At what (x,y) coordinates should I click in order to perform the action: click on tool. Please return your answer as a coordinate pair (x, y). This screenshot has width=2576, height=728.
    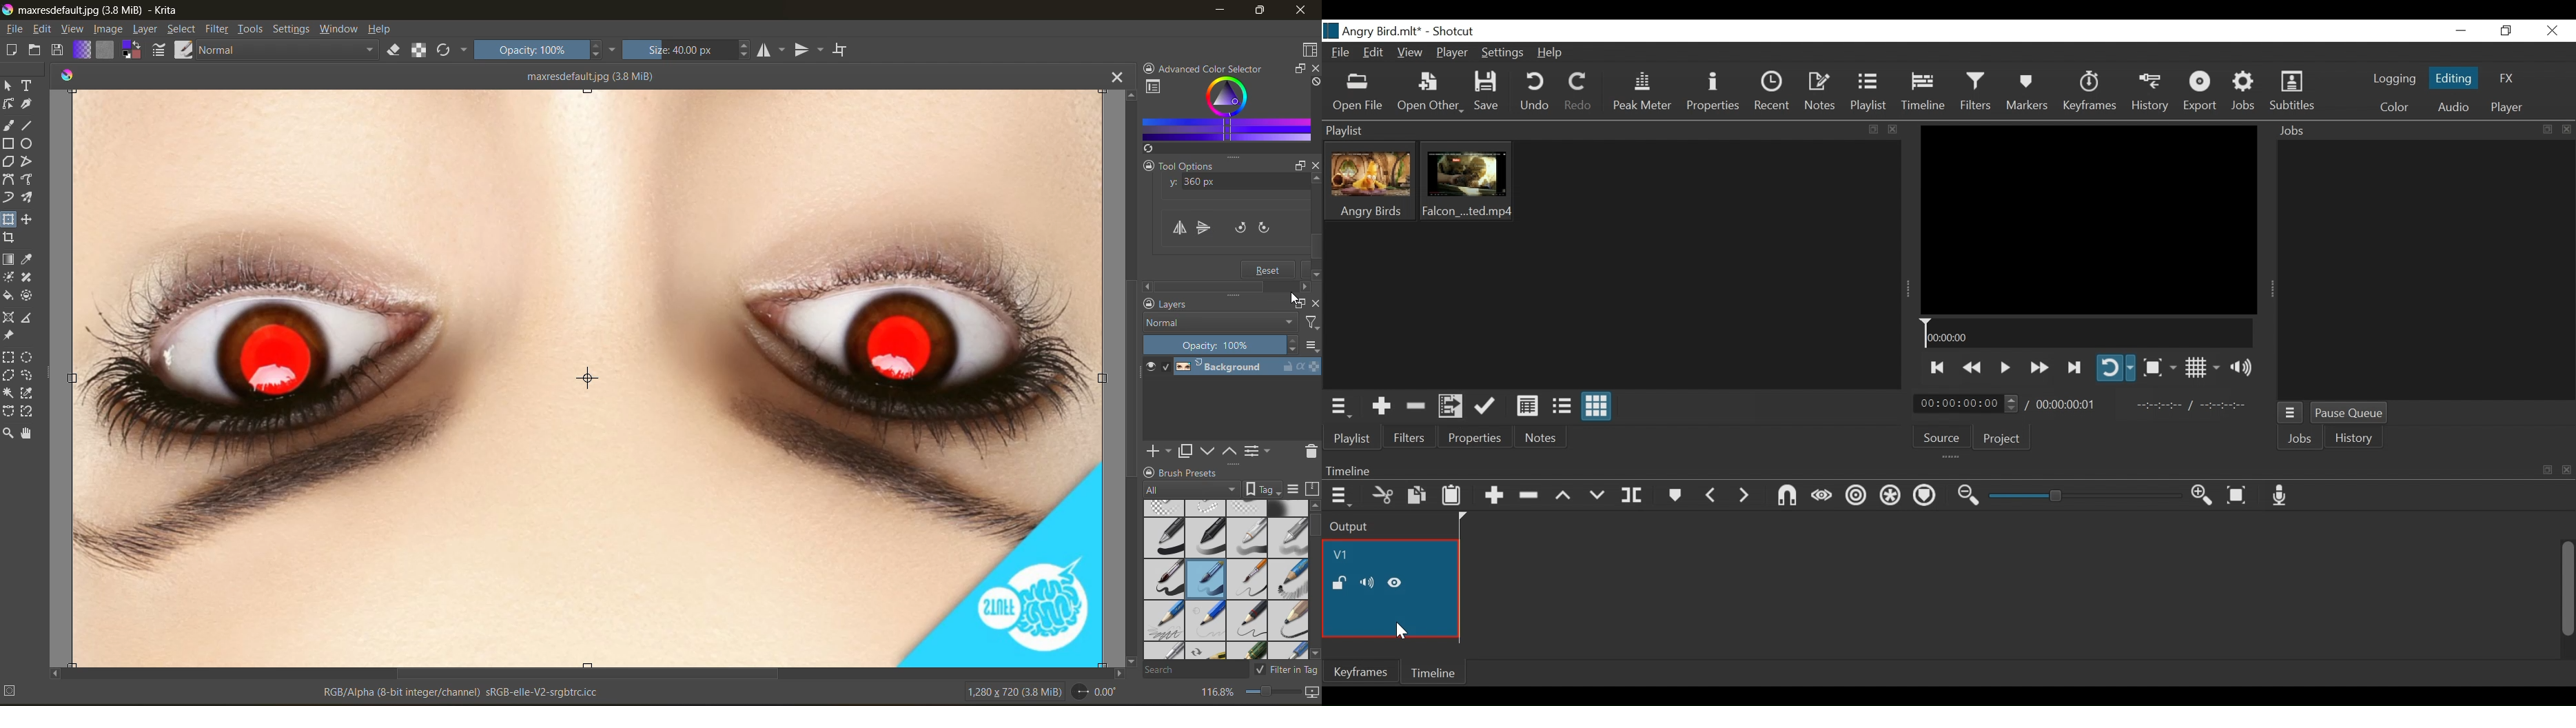
    Looking at the image, I should click on (10, 86).